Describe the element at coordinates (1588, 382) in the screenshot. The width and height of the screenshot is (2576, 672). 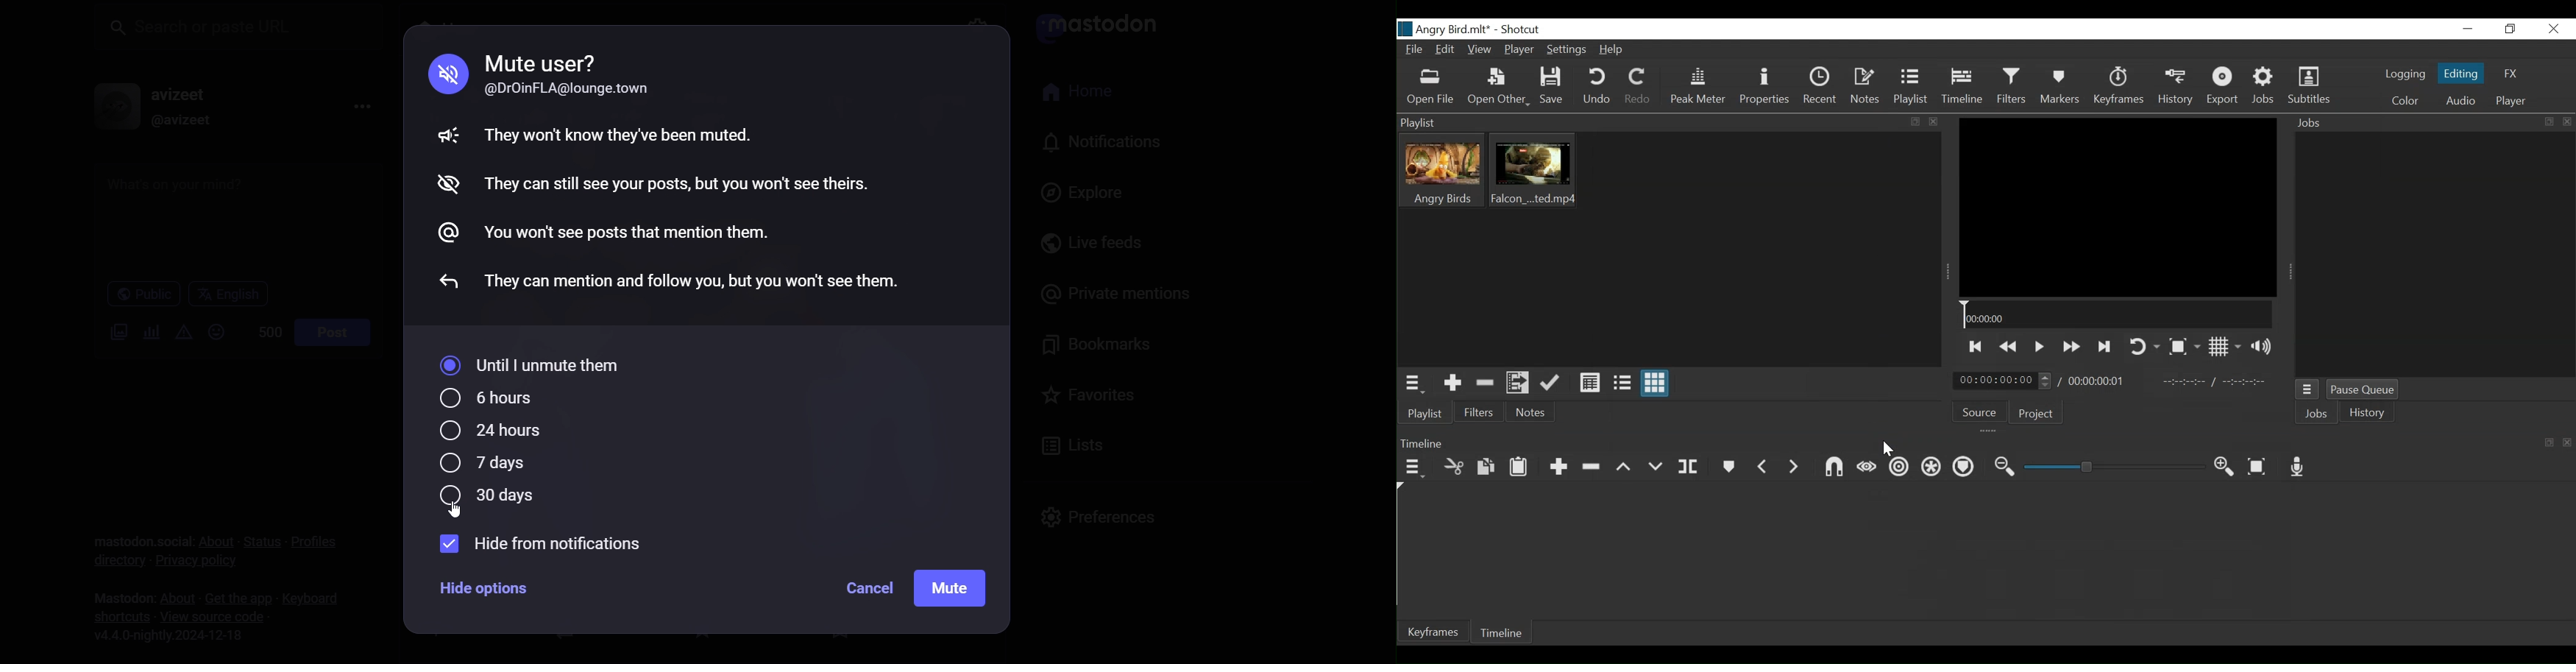
I see `View as Detail` at that location.